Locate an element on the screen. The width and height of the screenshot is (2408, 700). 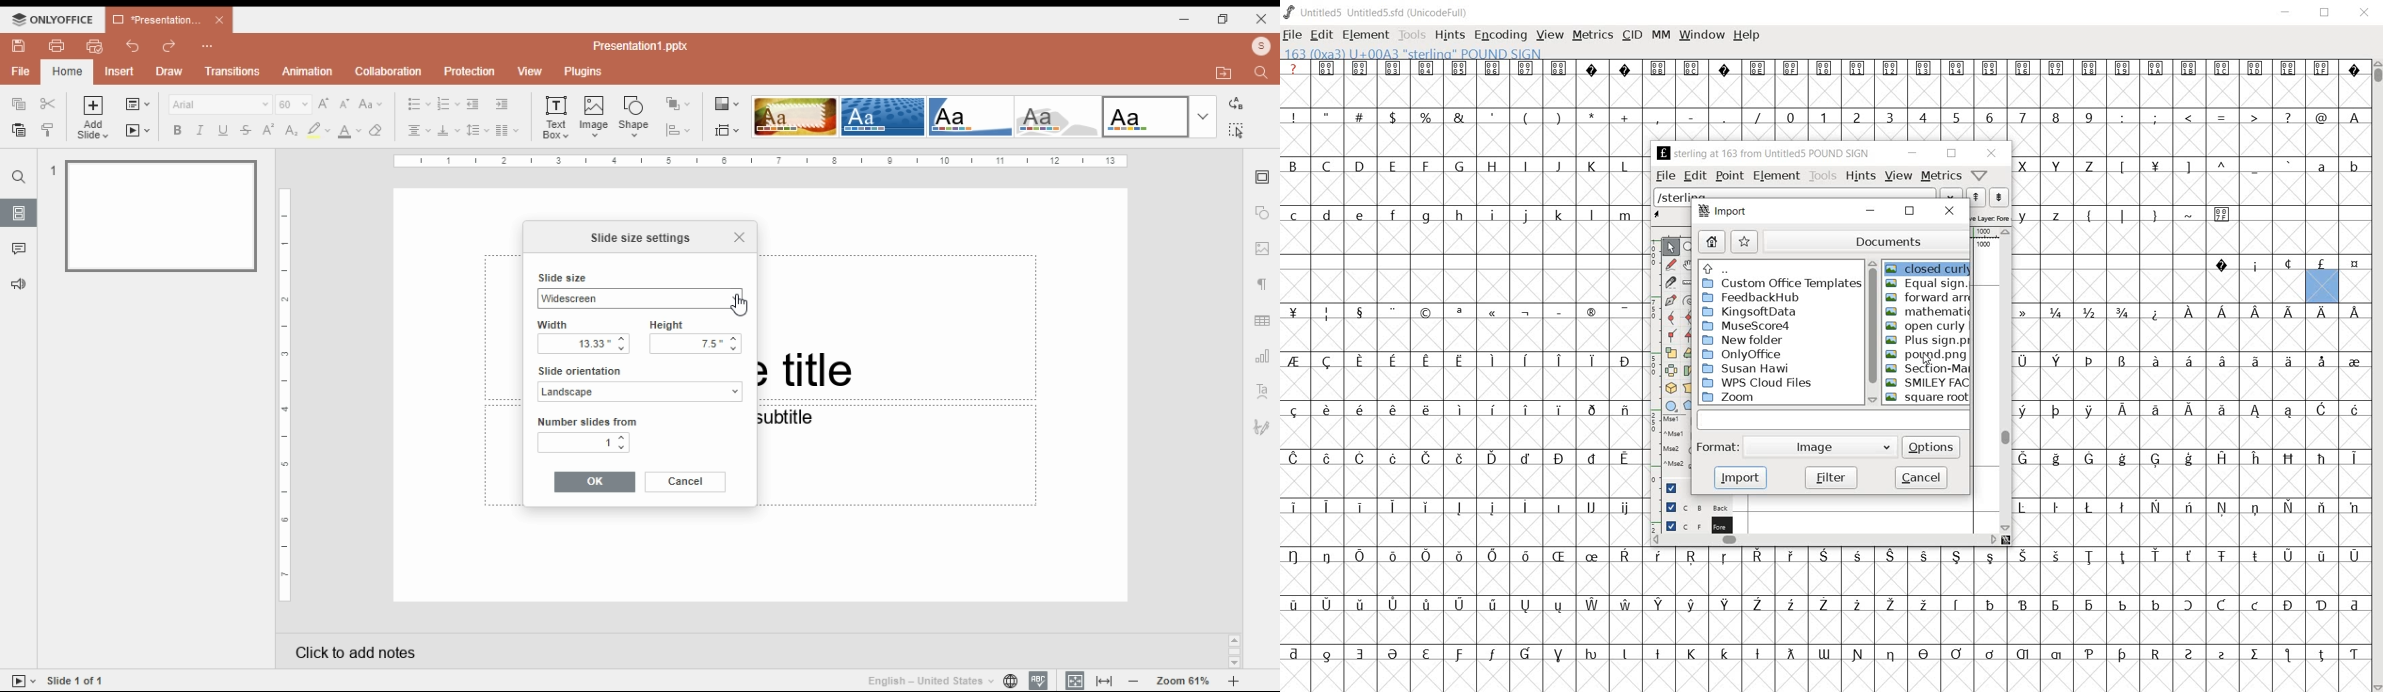
Symbol is located at coordinates (2256, 459).